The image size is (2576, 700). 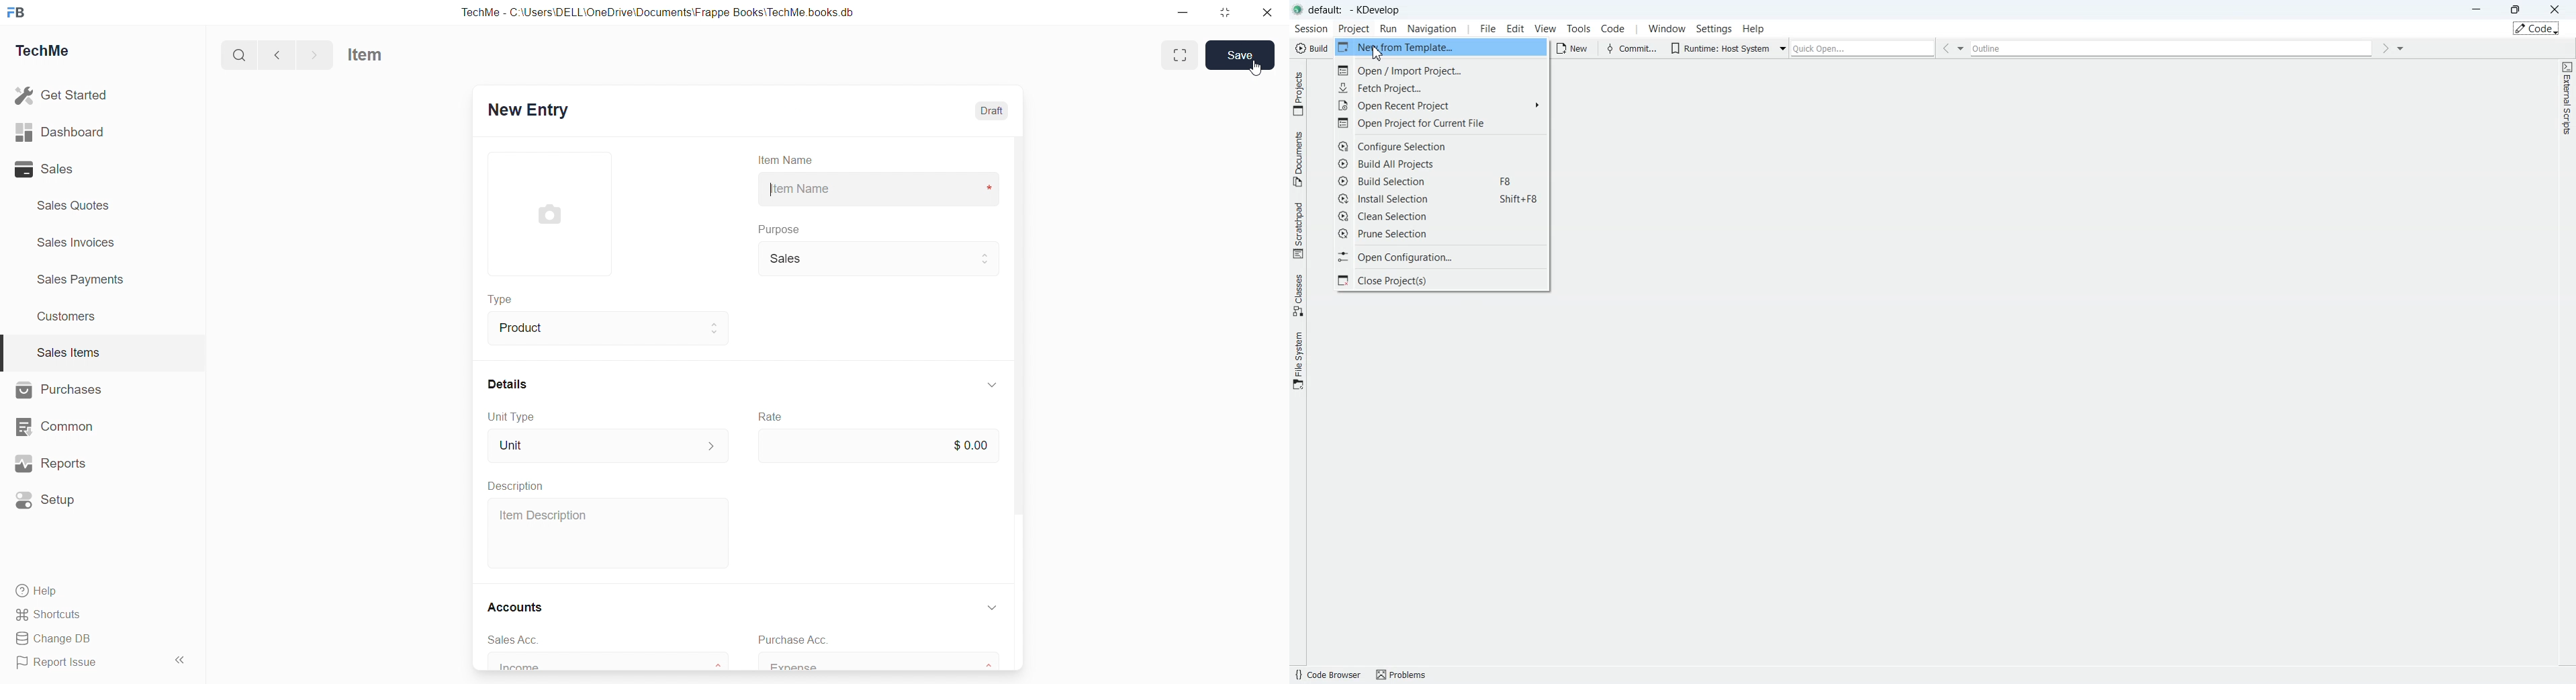 I want to click on Sales, so click(x=46, y=170).